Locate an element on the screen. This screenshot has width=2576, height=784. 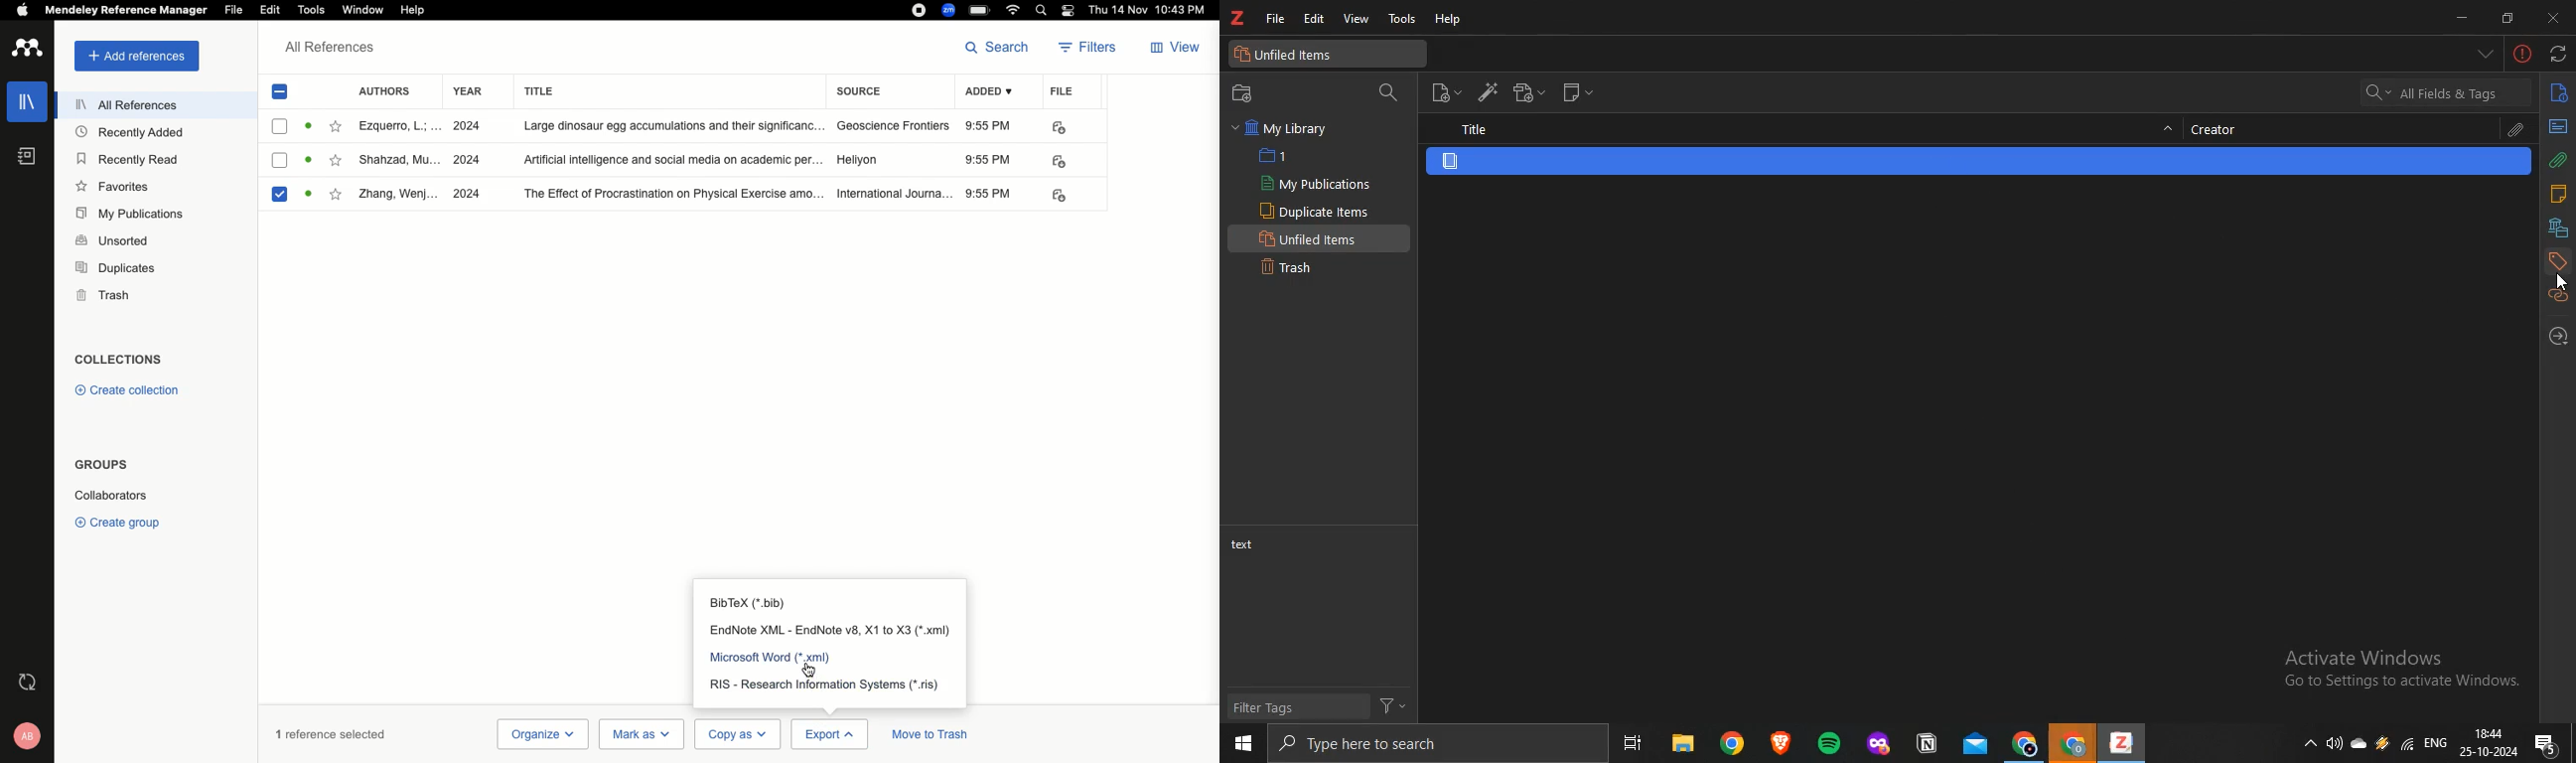
checkbox is located at coordinates (280, 126).